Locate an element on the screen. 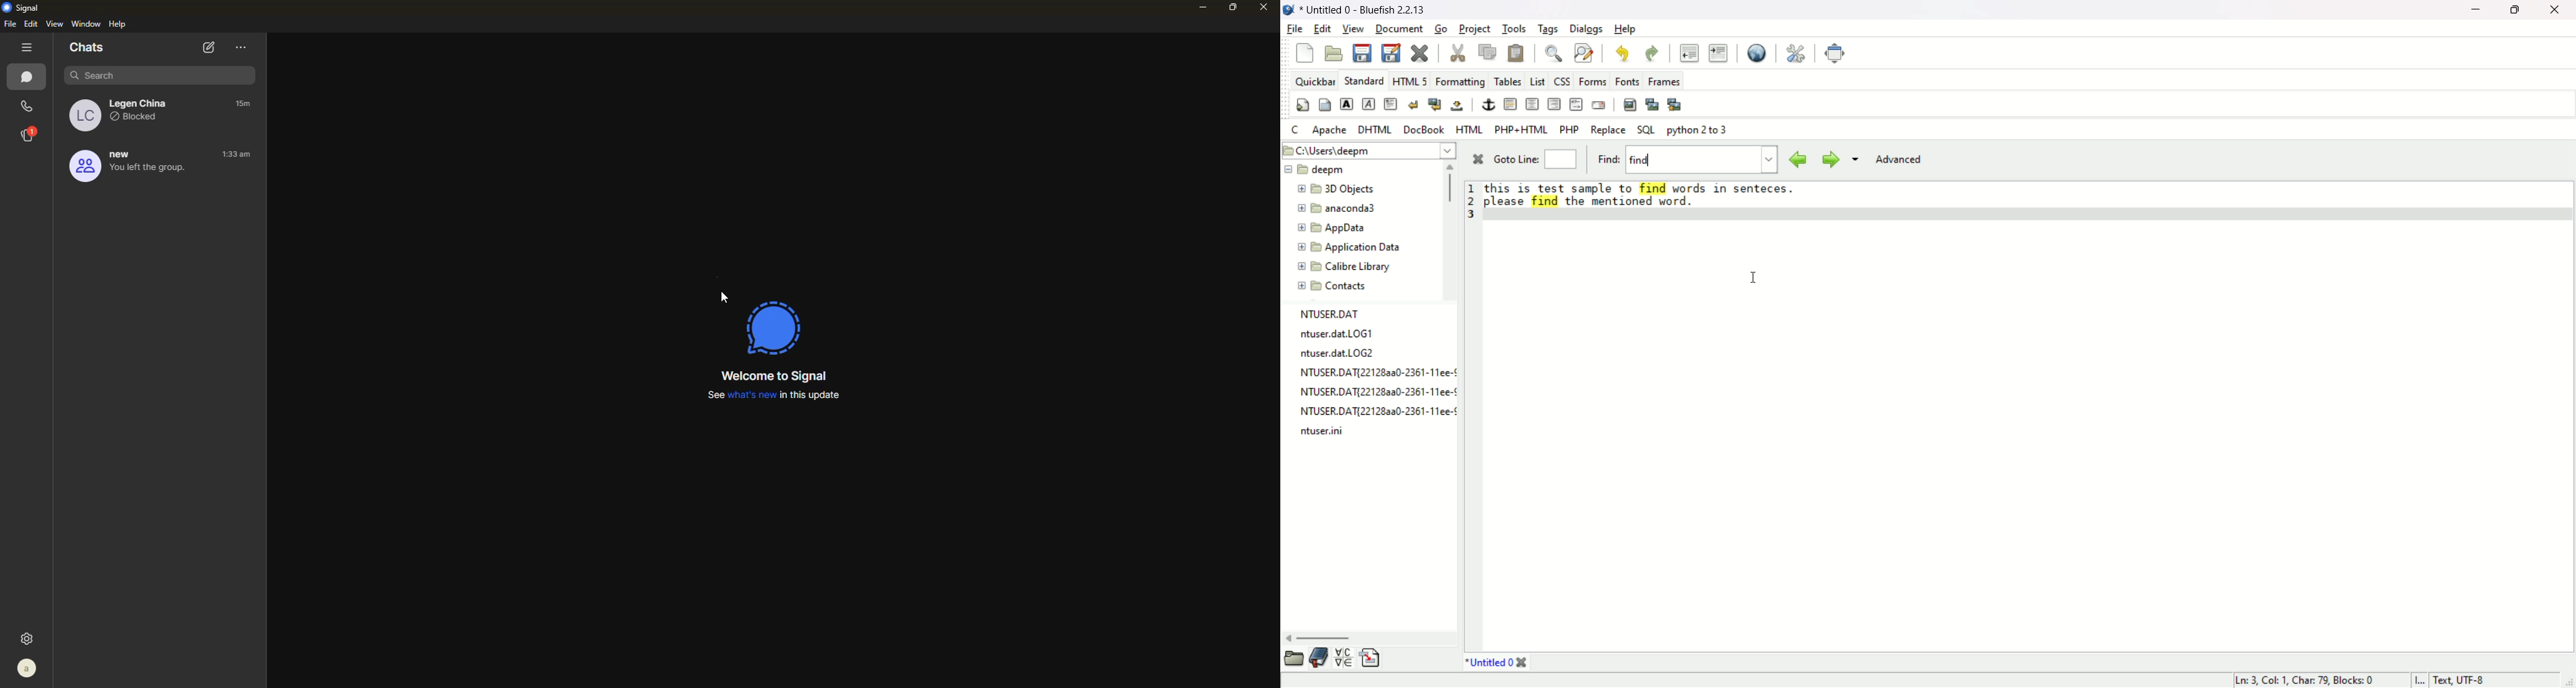  NTUSER.DAT{22128aa0-2361-11ee is located at coordinates (1365, 372).